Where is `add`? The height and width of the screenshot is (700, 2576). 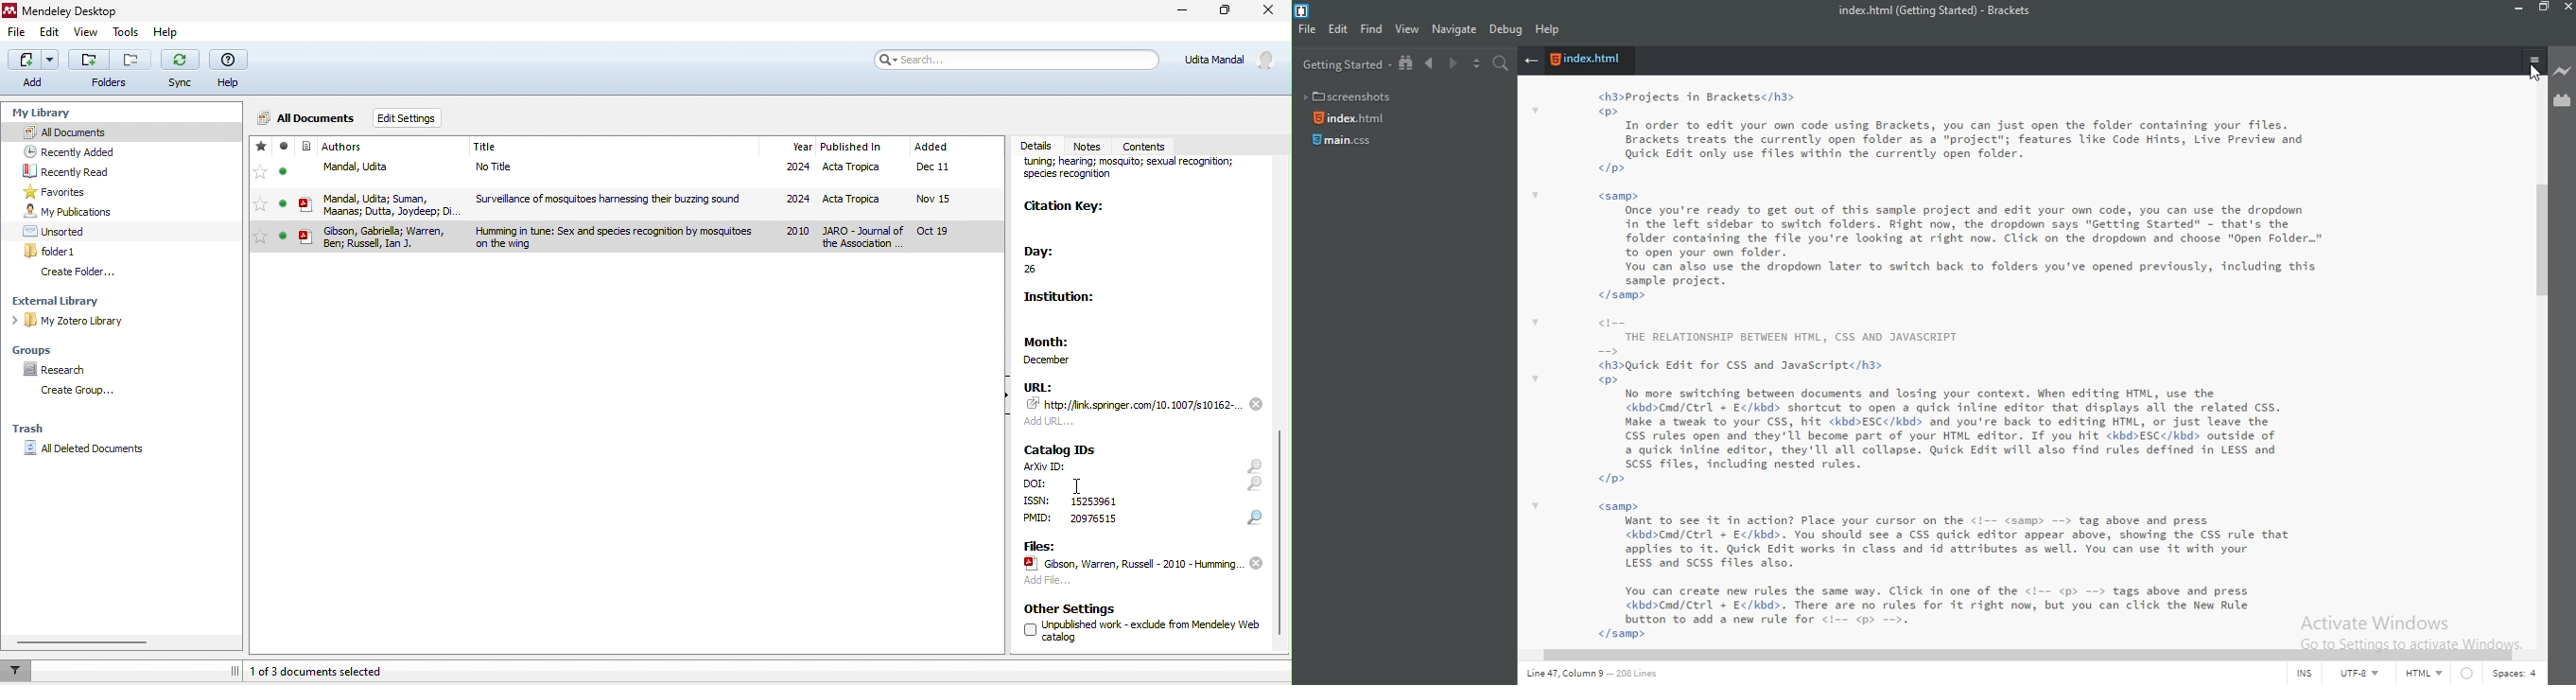
add is located at coordinates (1053, 420).